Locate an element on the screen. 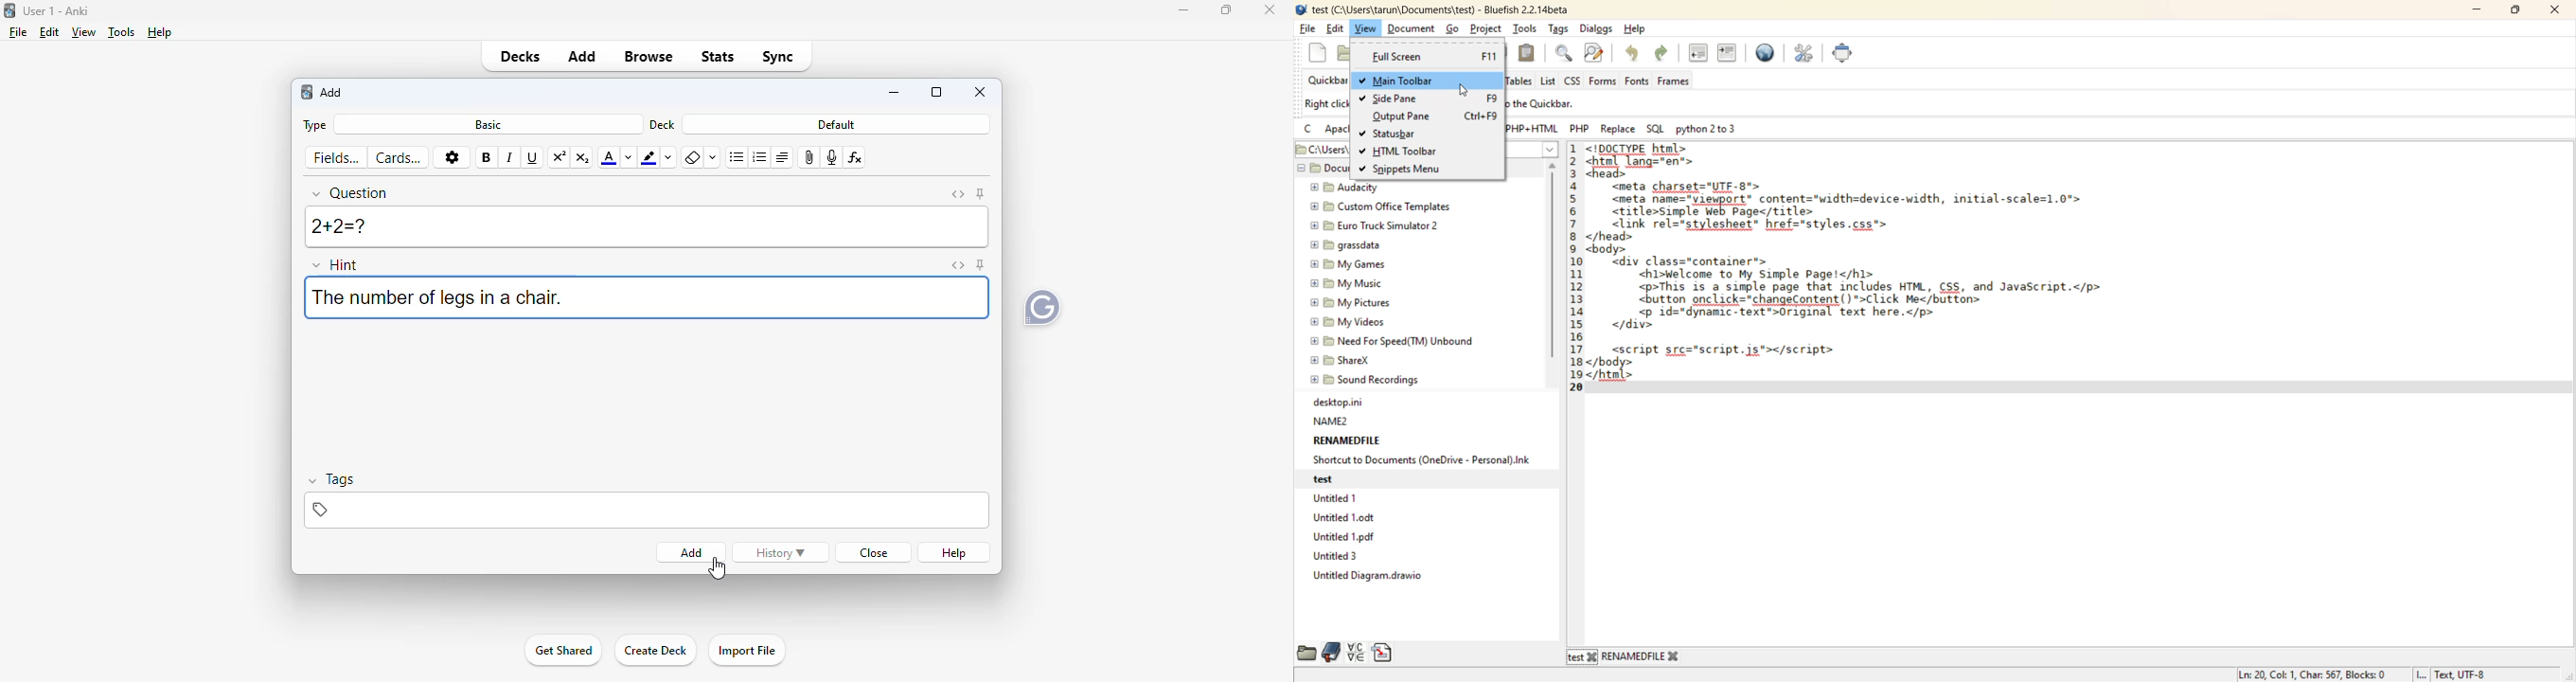 The height and width of the screenshot is (700, 2576). toggle sticky is located at coordinates (981, 264).